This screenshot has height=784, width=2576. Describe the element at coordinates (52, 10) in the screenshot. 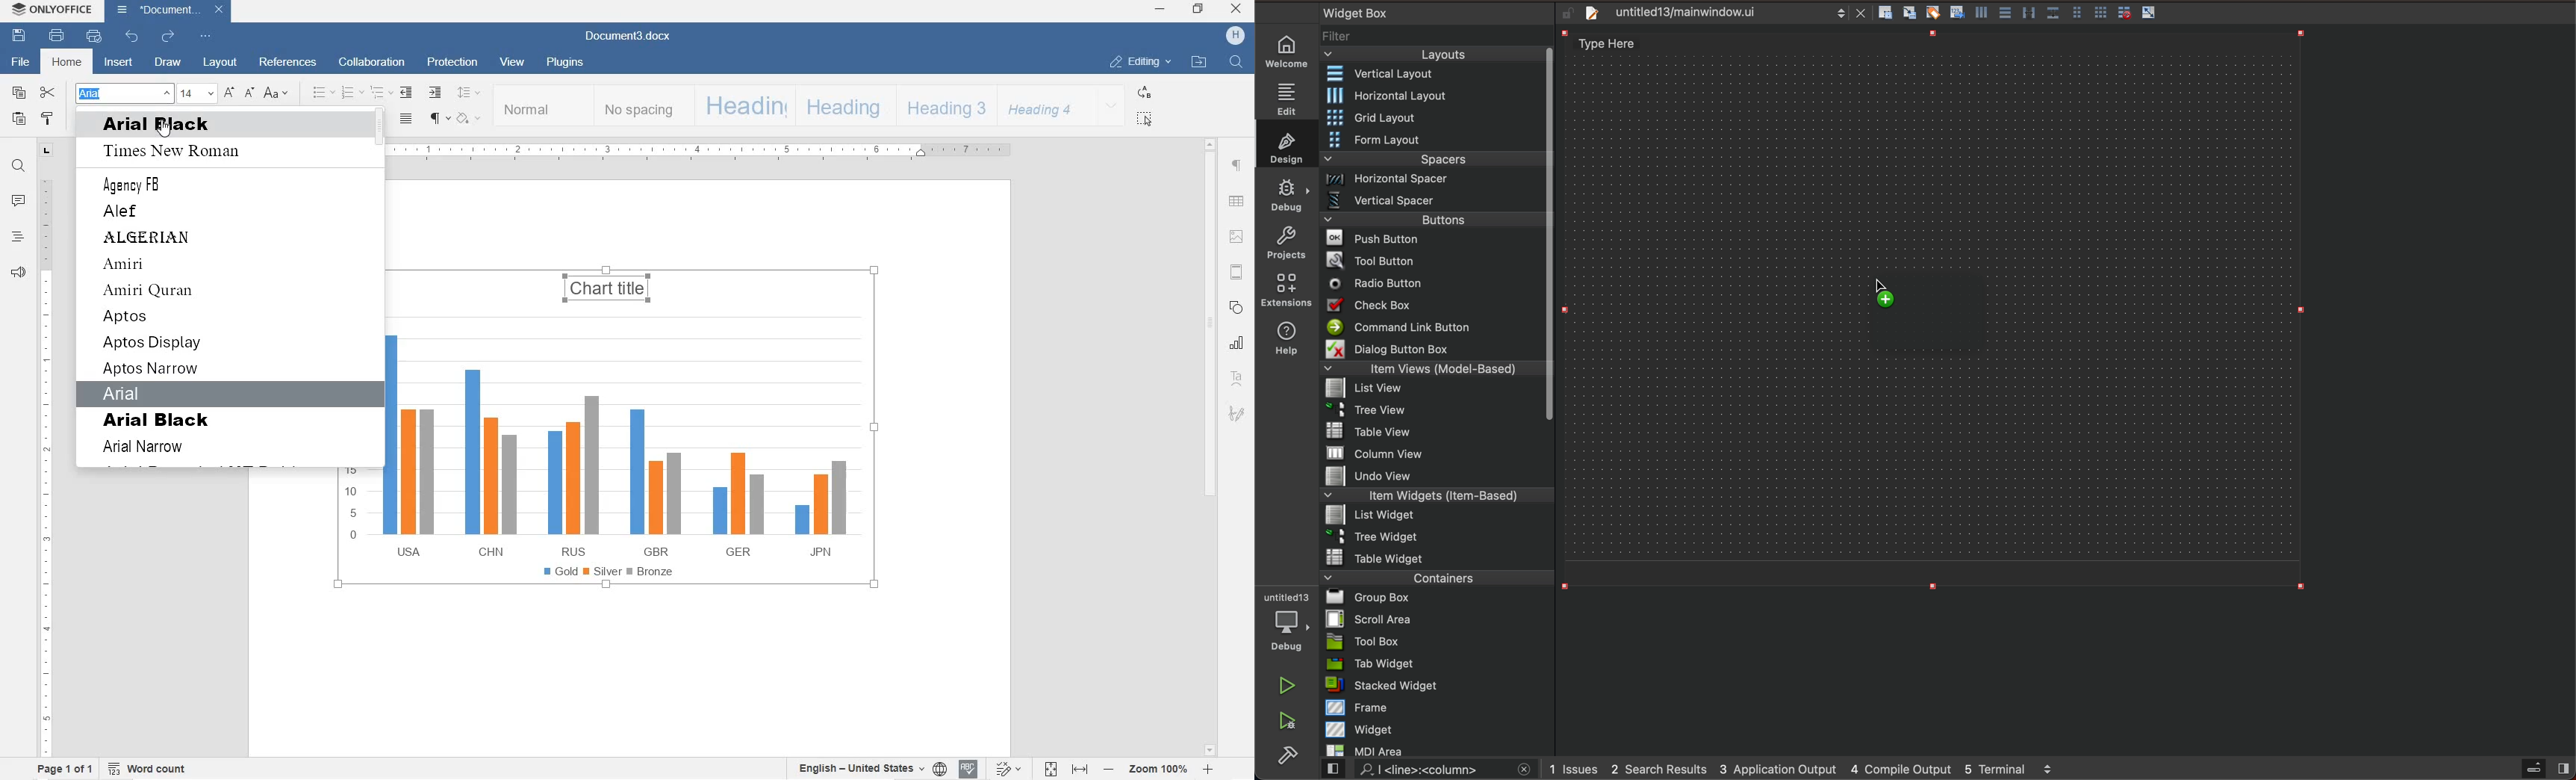

I see `ONLYOFFICE` at that location.